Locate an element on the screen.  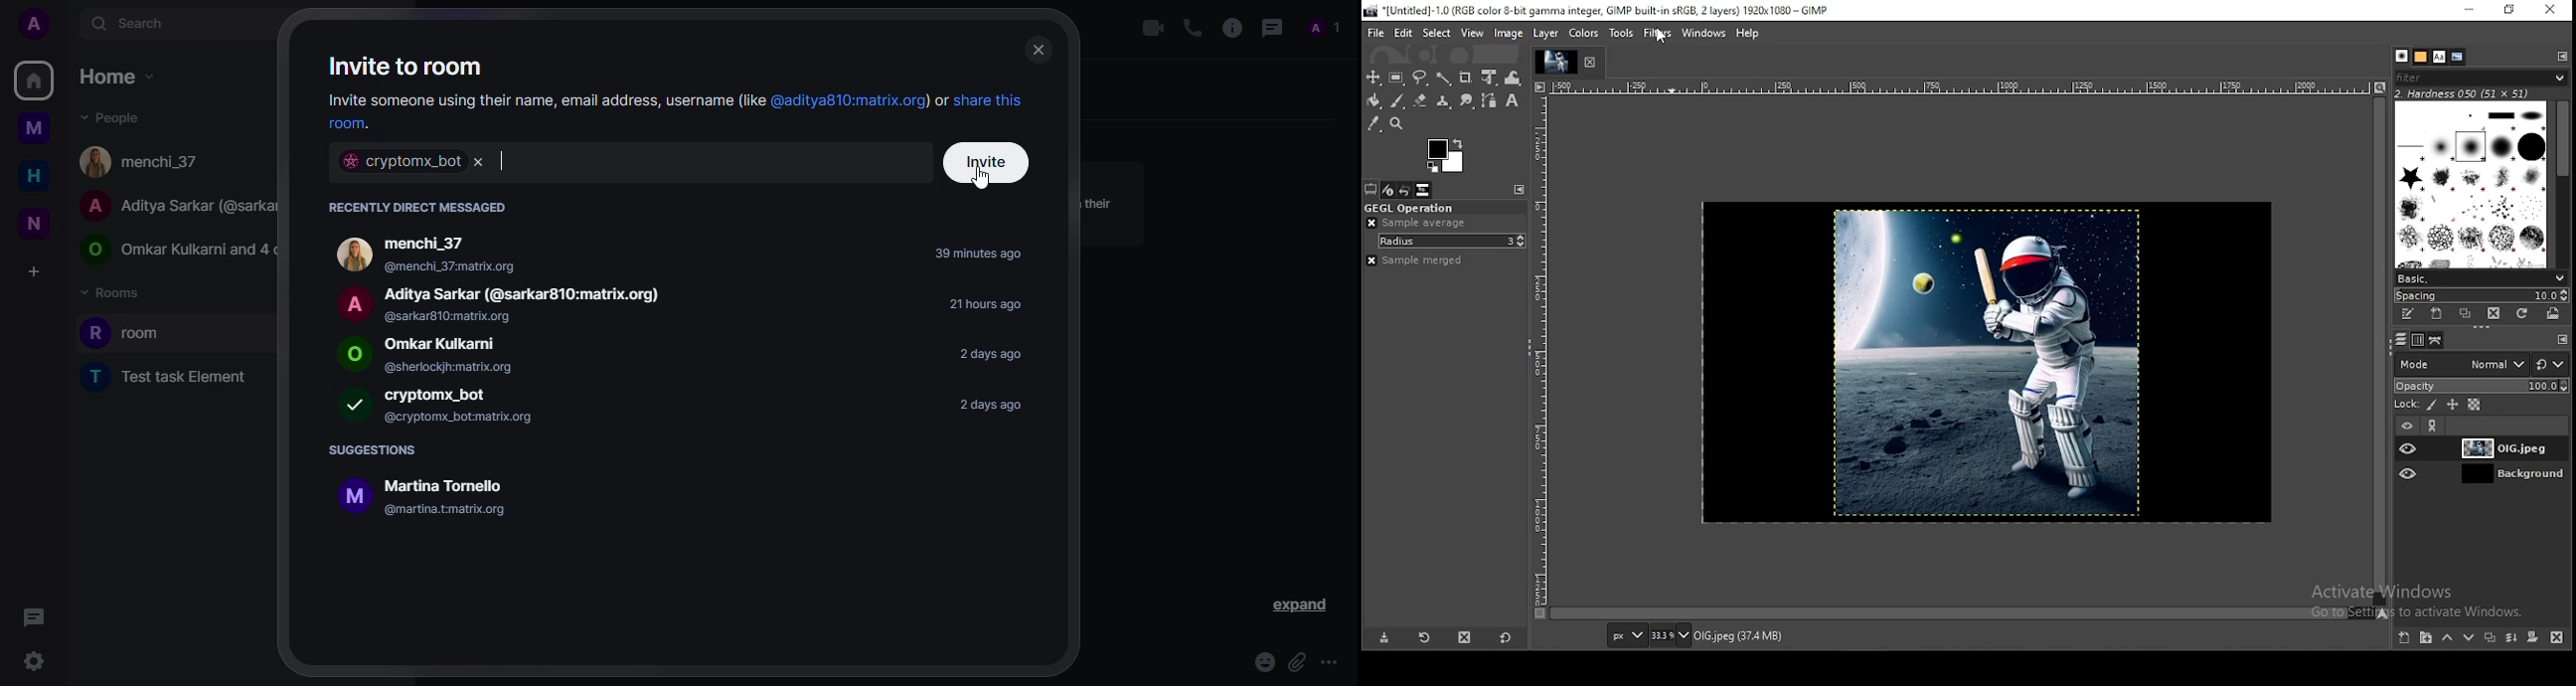
39 minutes ago is located at coordinates (979, 257).